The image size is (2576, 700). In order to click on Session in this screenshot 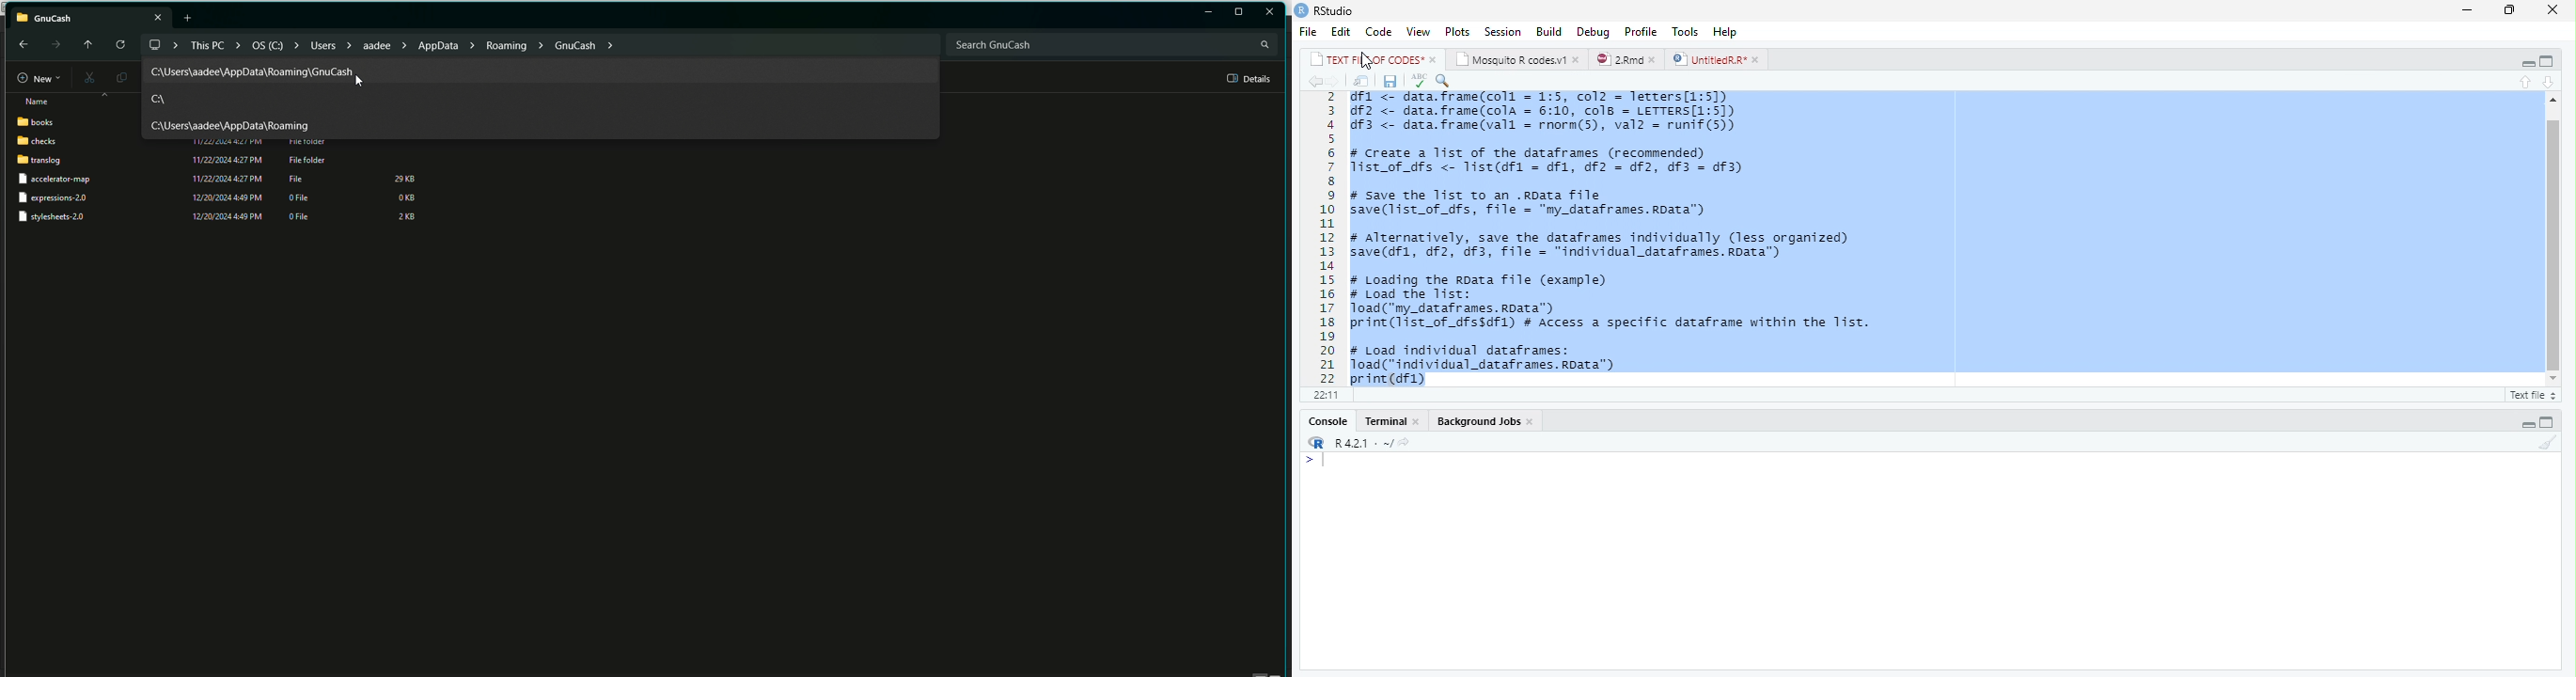, I will do `click(1502, 31)`.